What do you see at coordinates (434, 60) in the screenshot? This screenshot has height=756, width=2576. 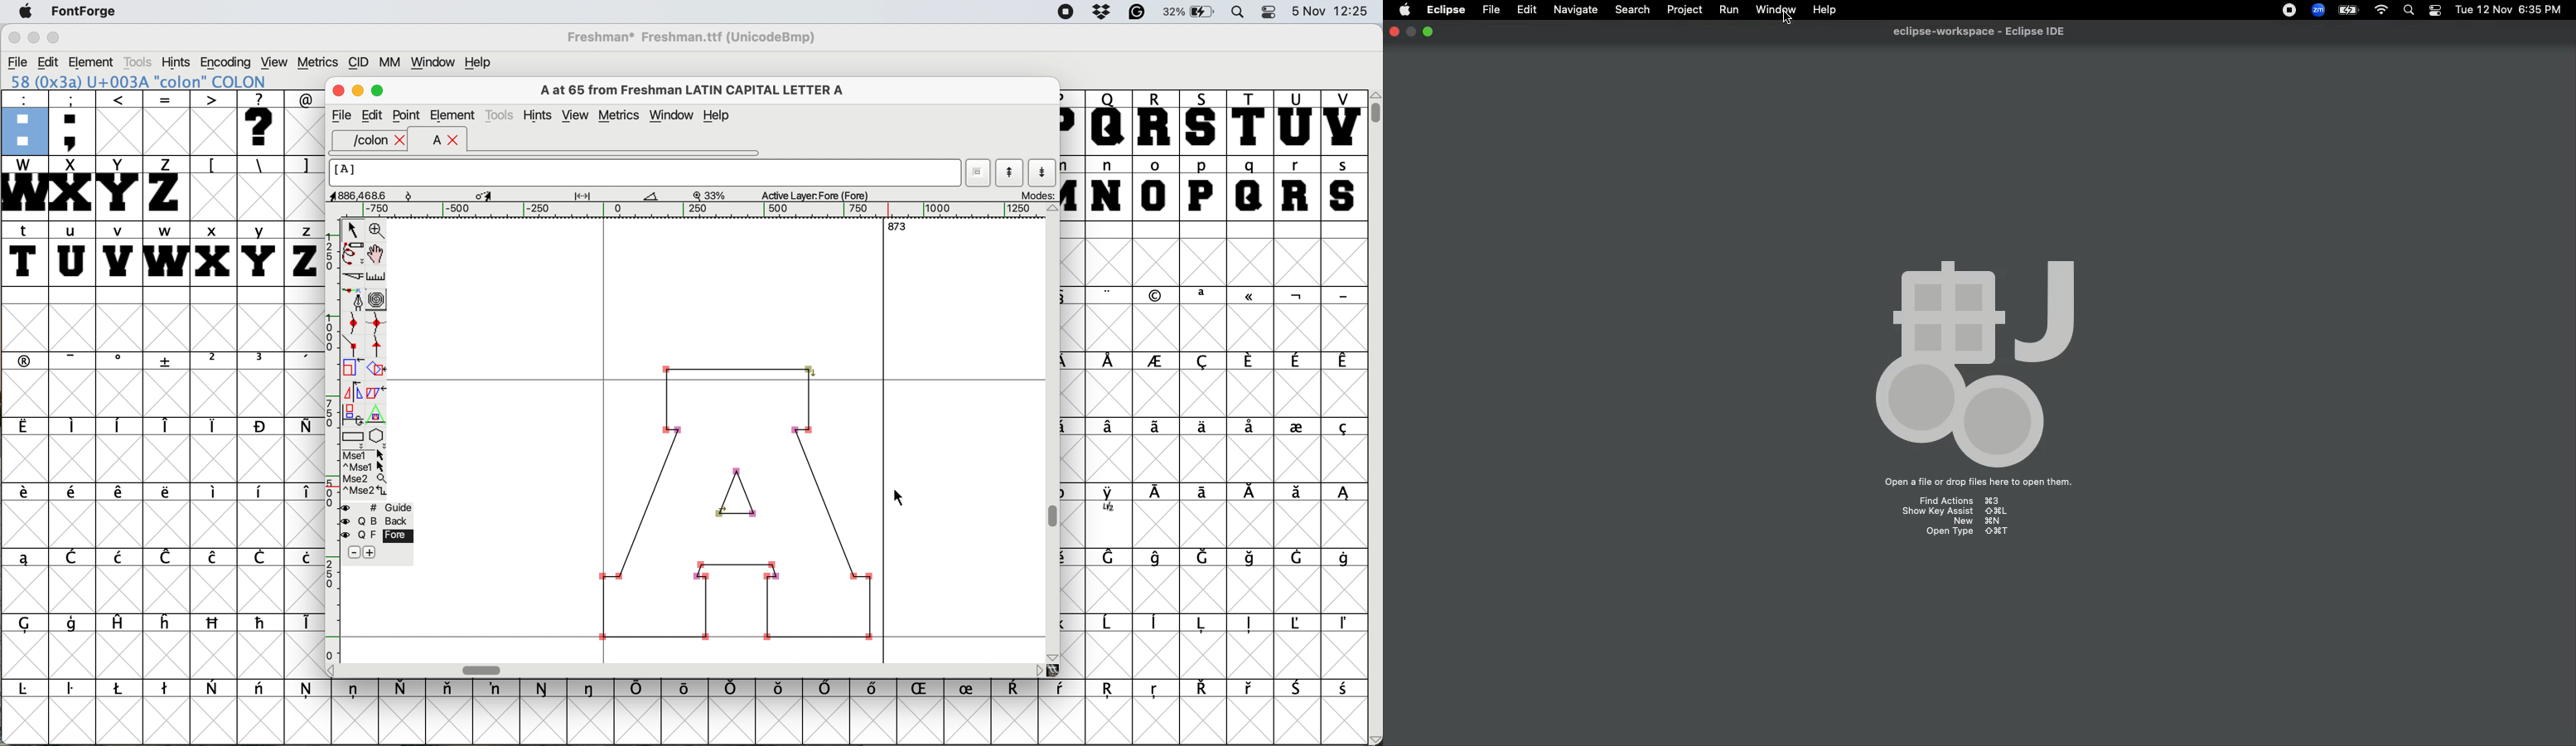 I see `window` at bounding box center [434, 60].